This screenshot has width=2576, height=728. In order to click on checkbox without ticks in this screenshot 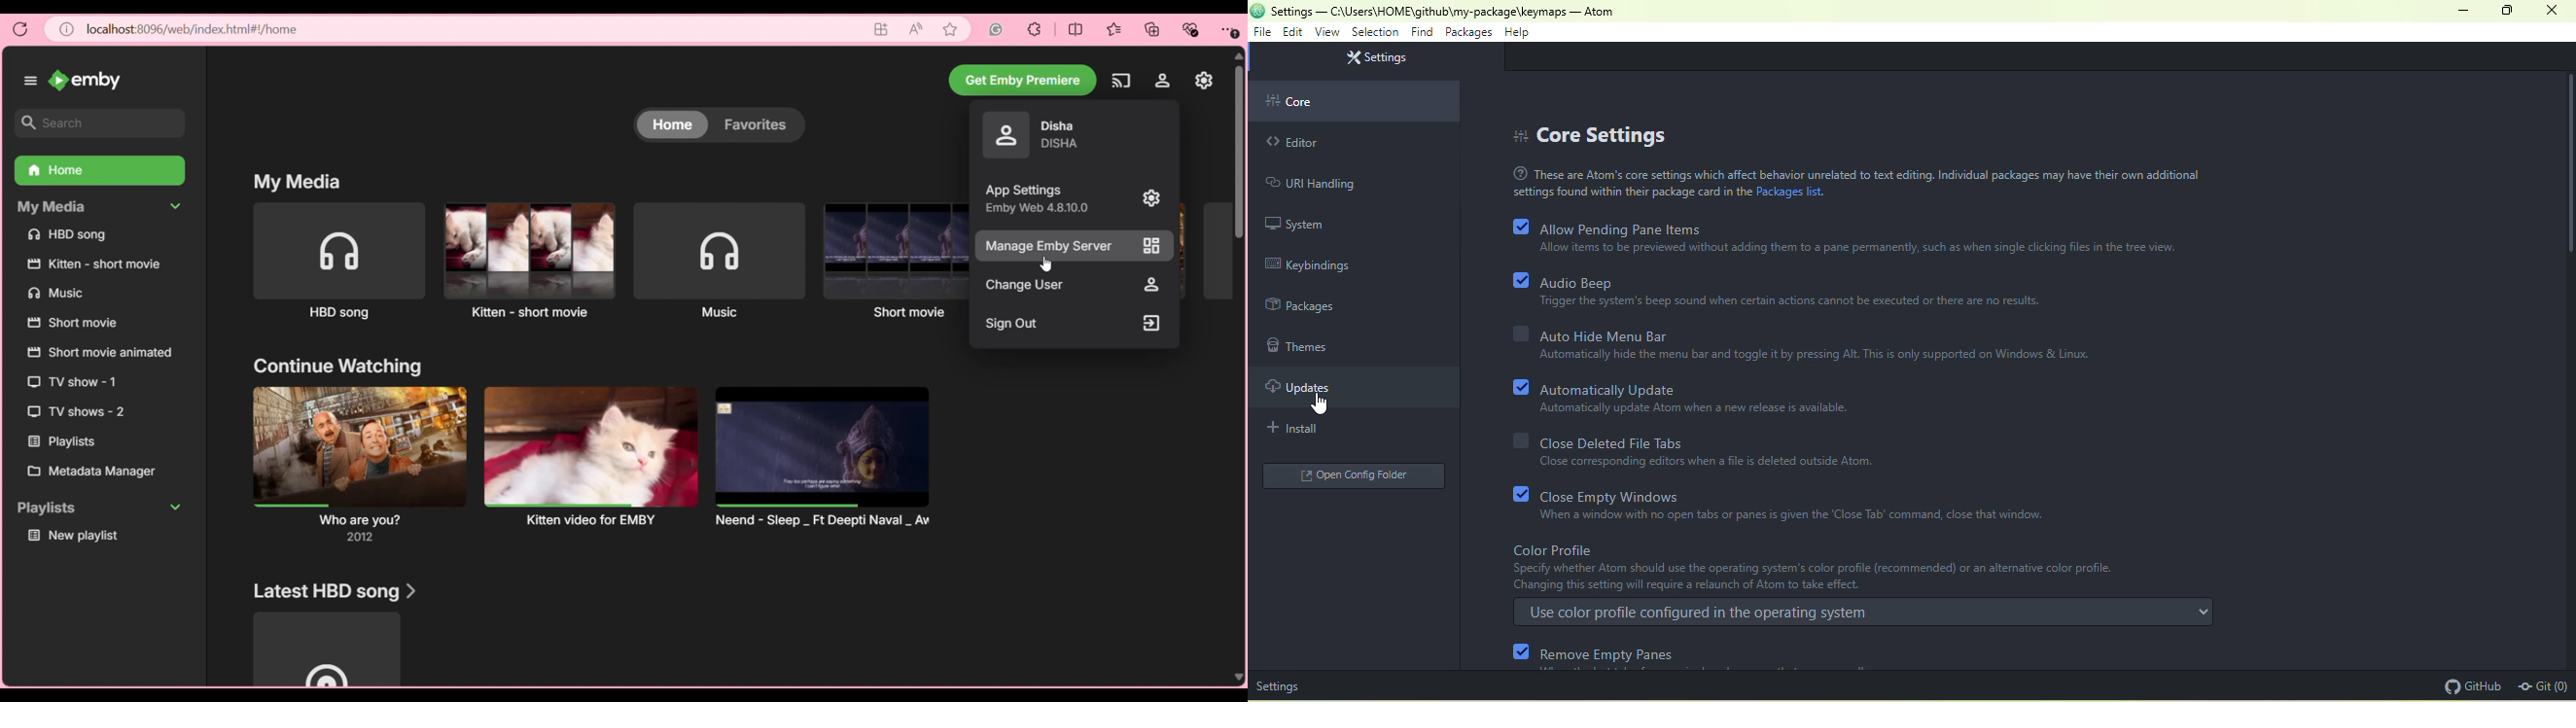, I will do `click(1522, 439)`.